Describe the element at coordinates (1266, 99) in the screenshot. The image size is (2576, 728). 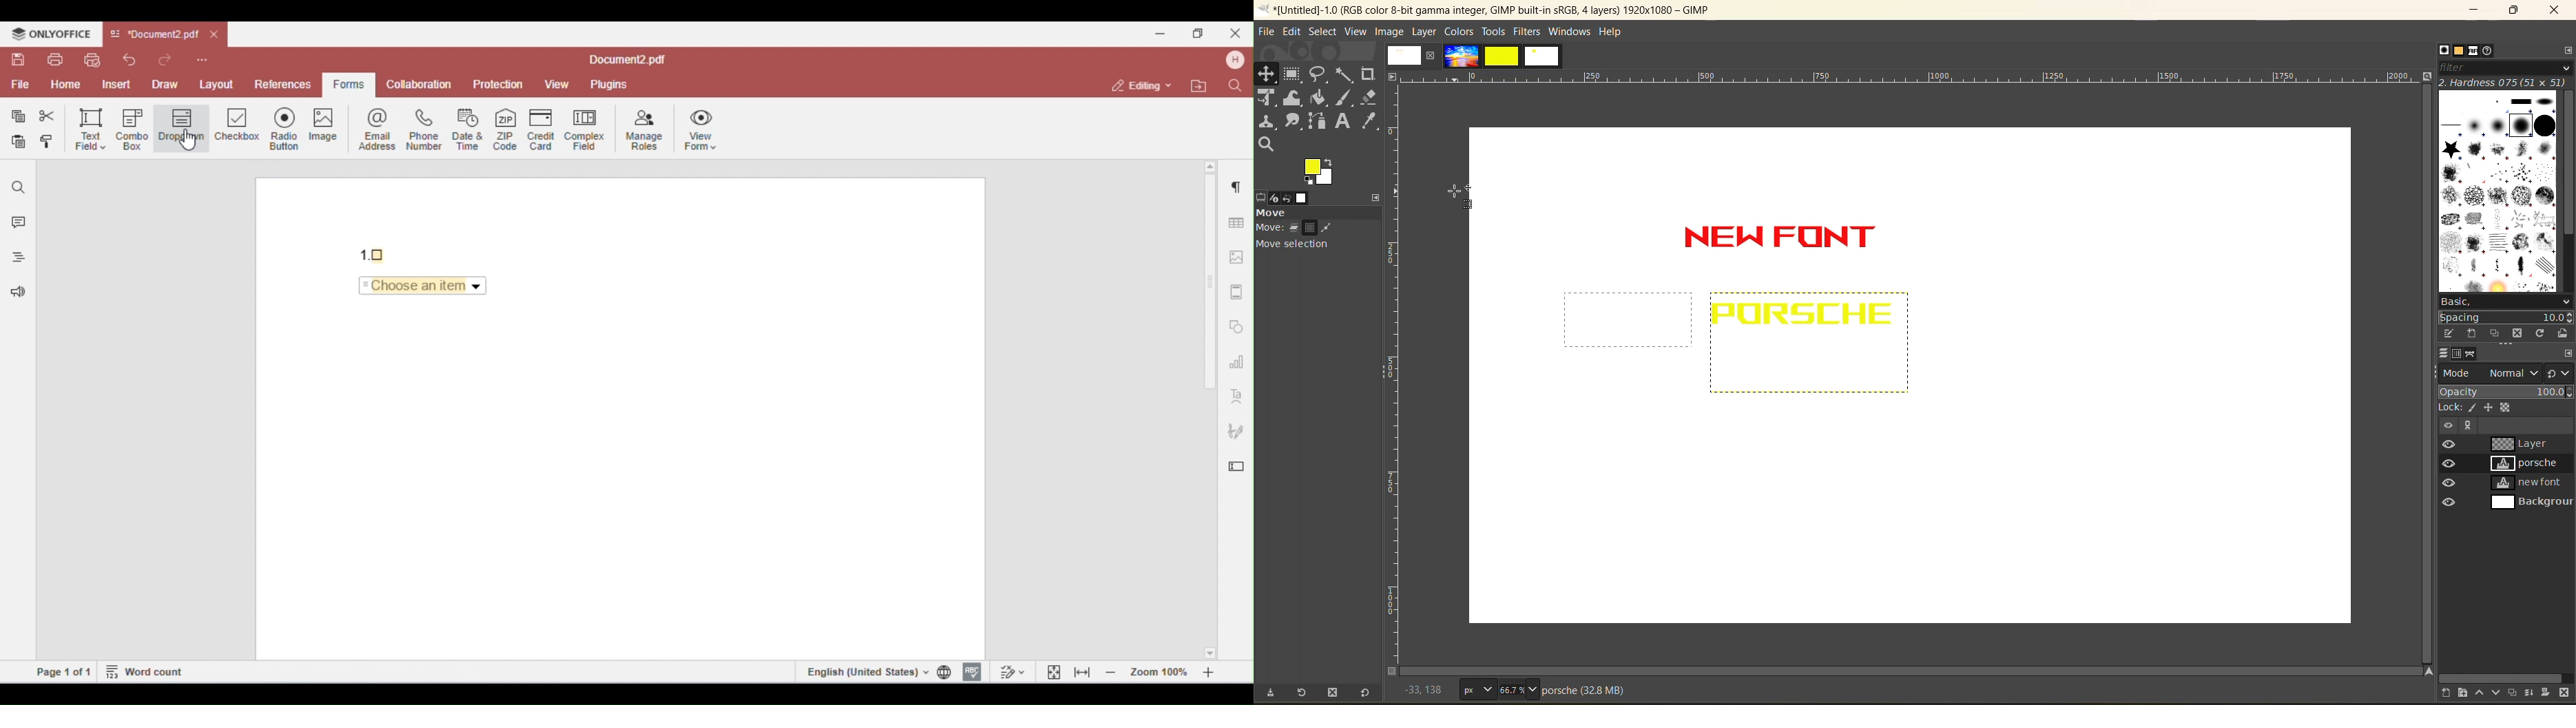
I see `Unified transform tool` at that location.